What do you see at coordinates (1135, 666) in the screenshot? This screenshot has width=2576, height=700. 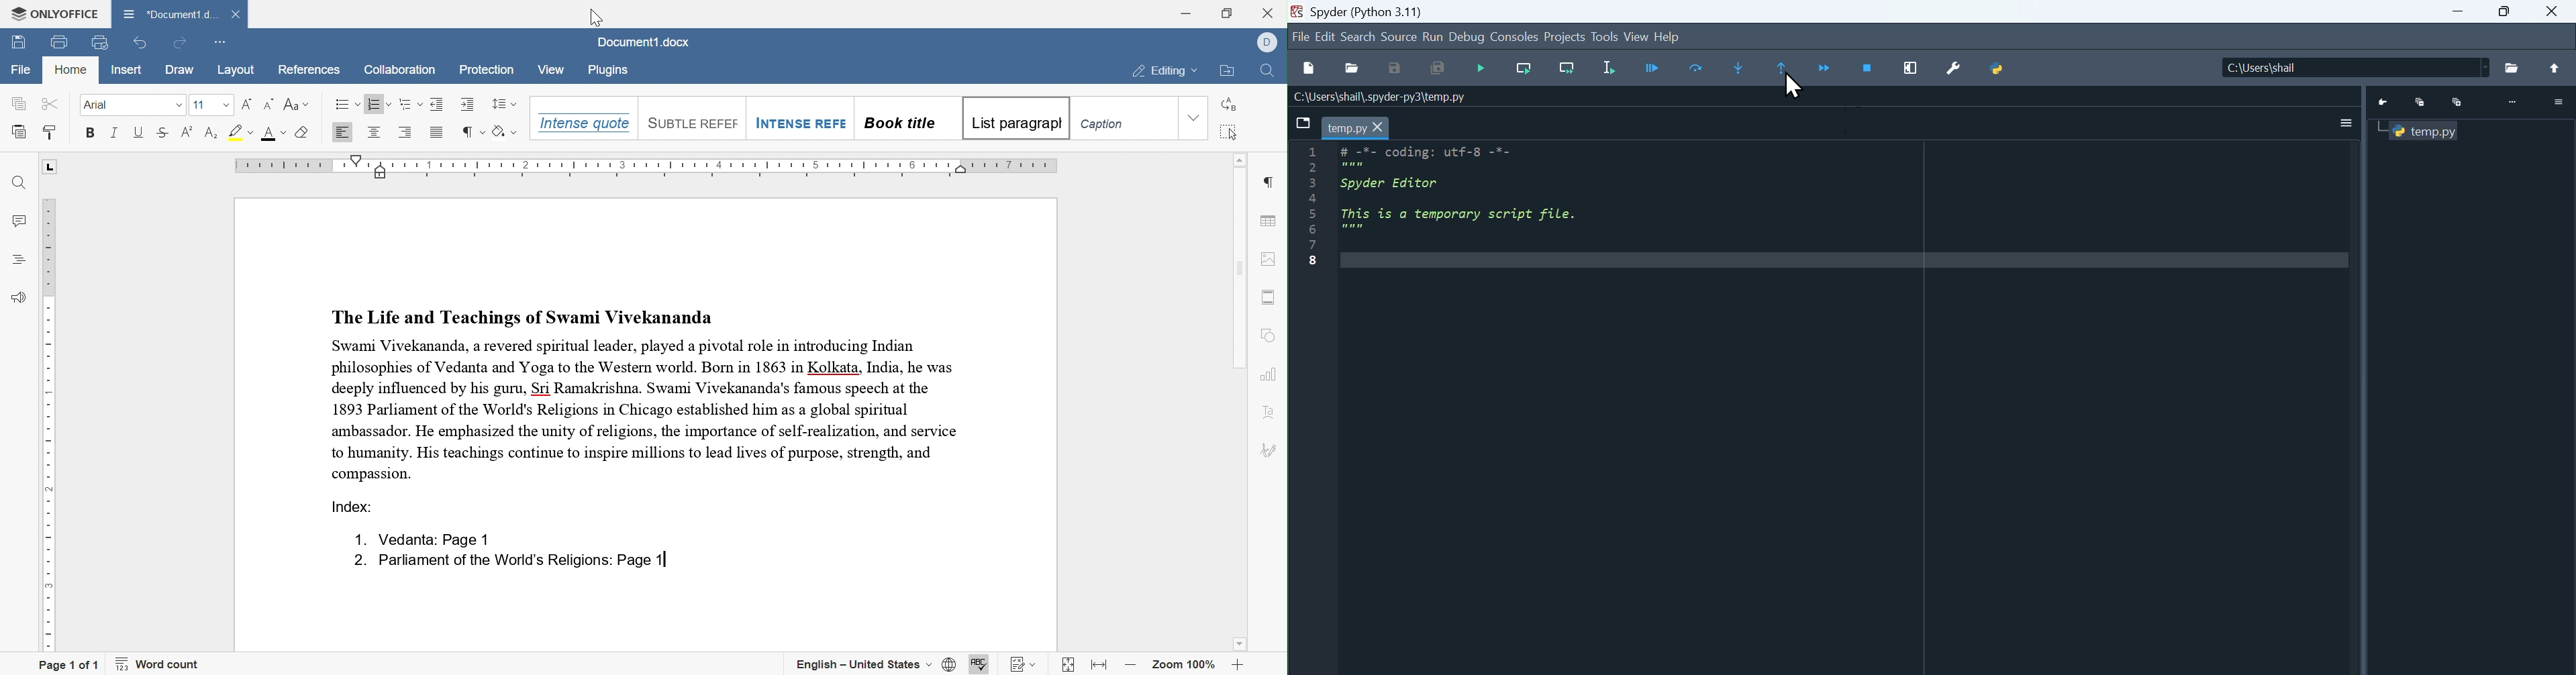 I see `zoom out` at bounding box center [1135, 666].